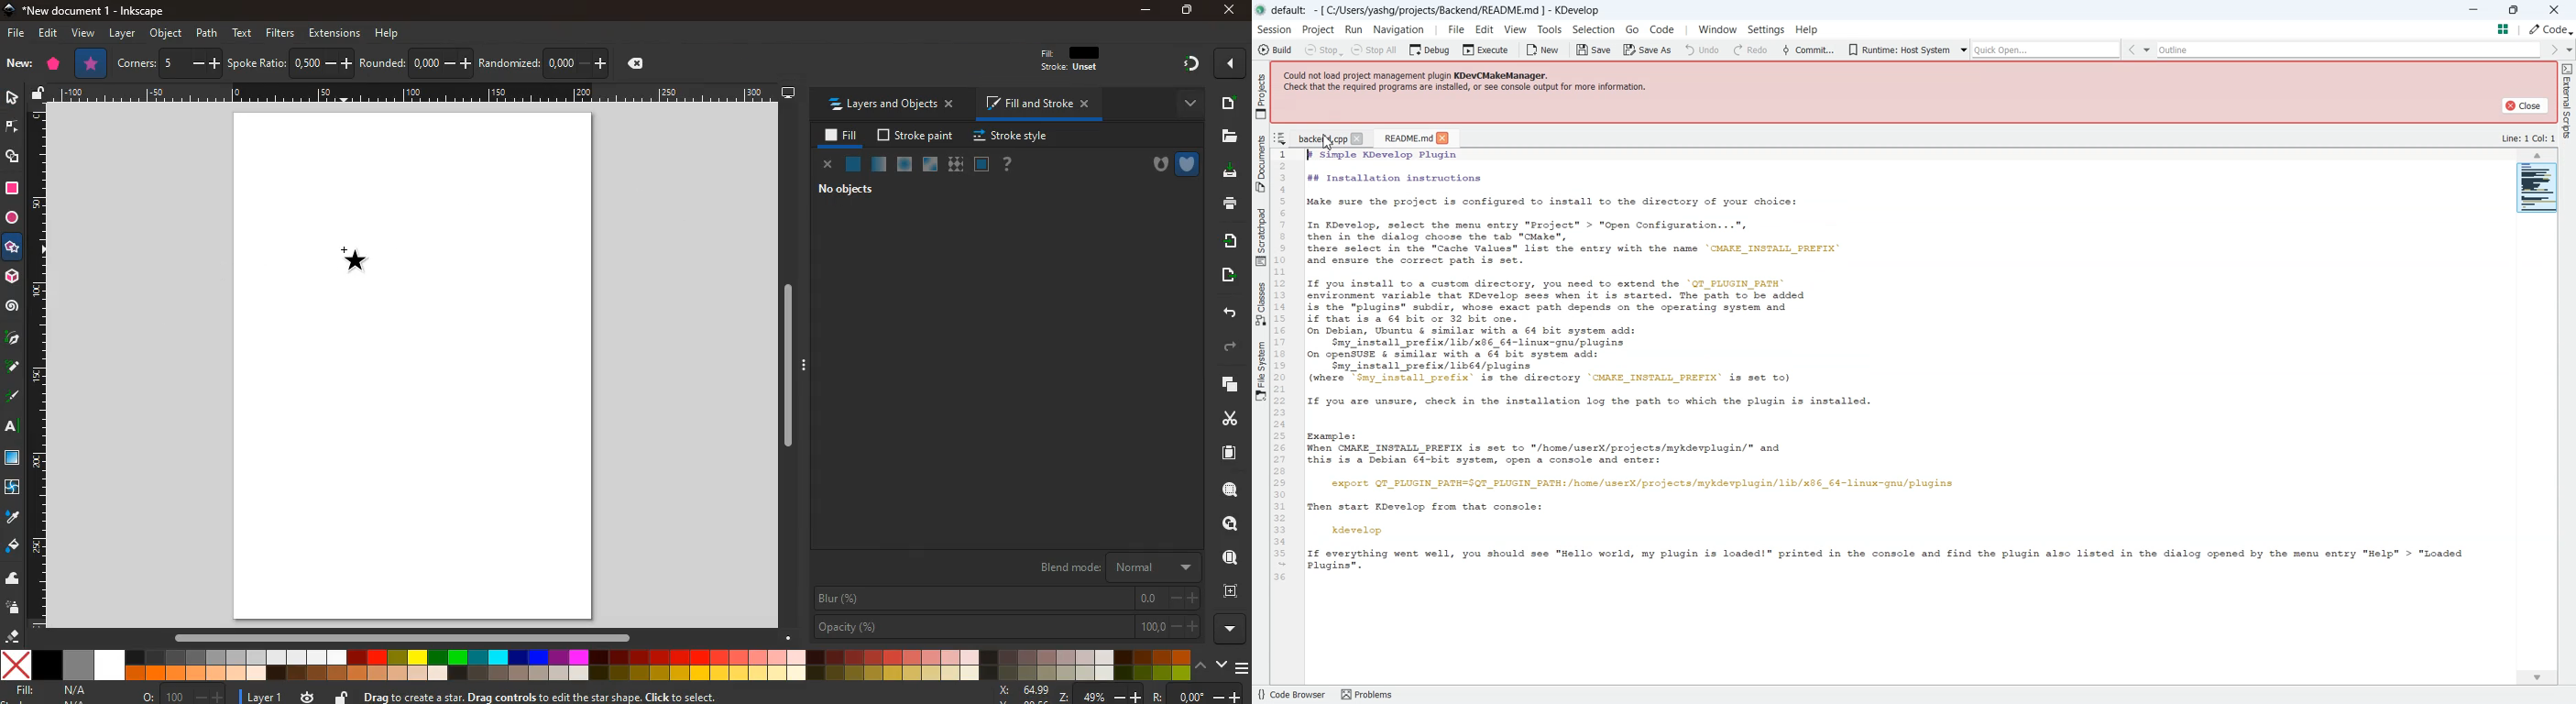 The width and height of the screenshot is (2576, 728). I want to click on object, so click(165, 33).